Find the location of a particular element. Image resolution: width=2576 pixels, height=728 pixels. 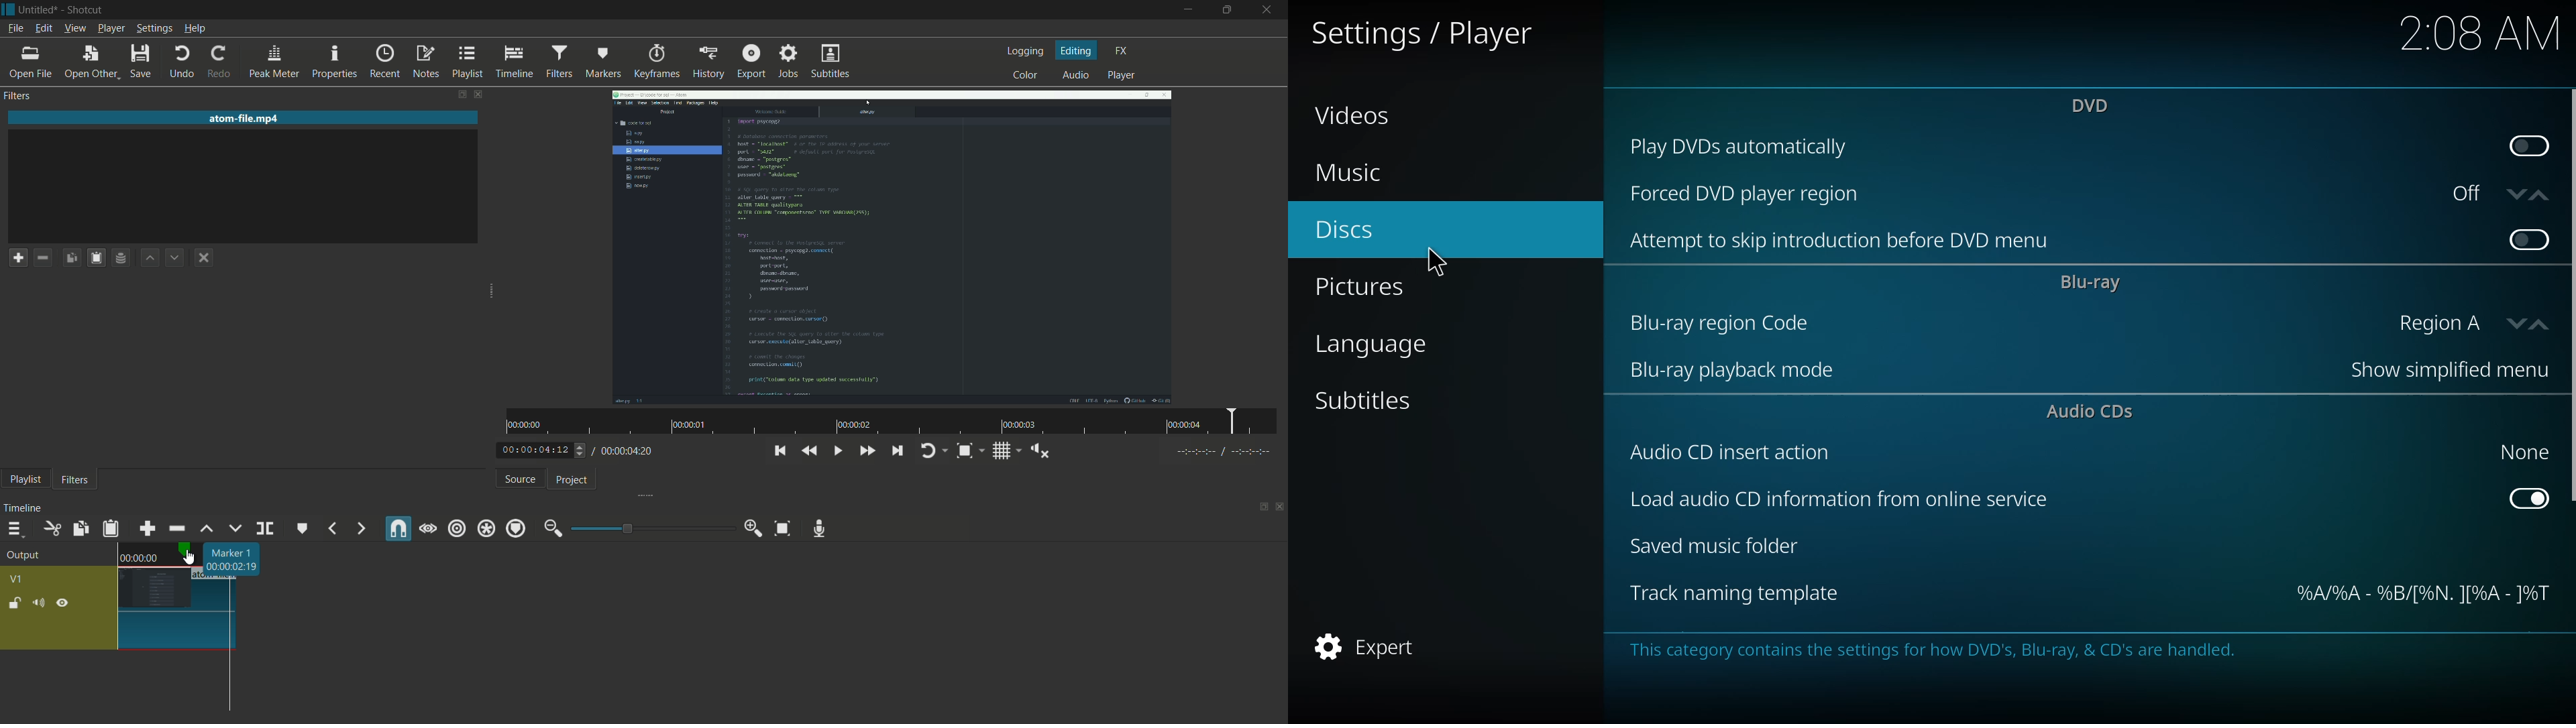

discs is located at coordinates (1345, 232).